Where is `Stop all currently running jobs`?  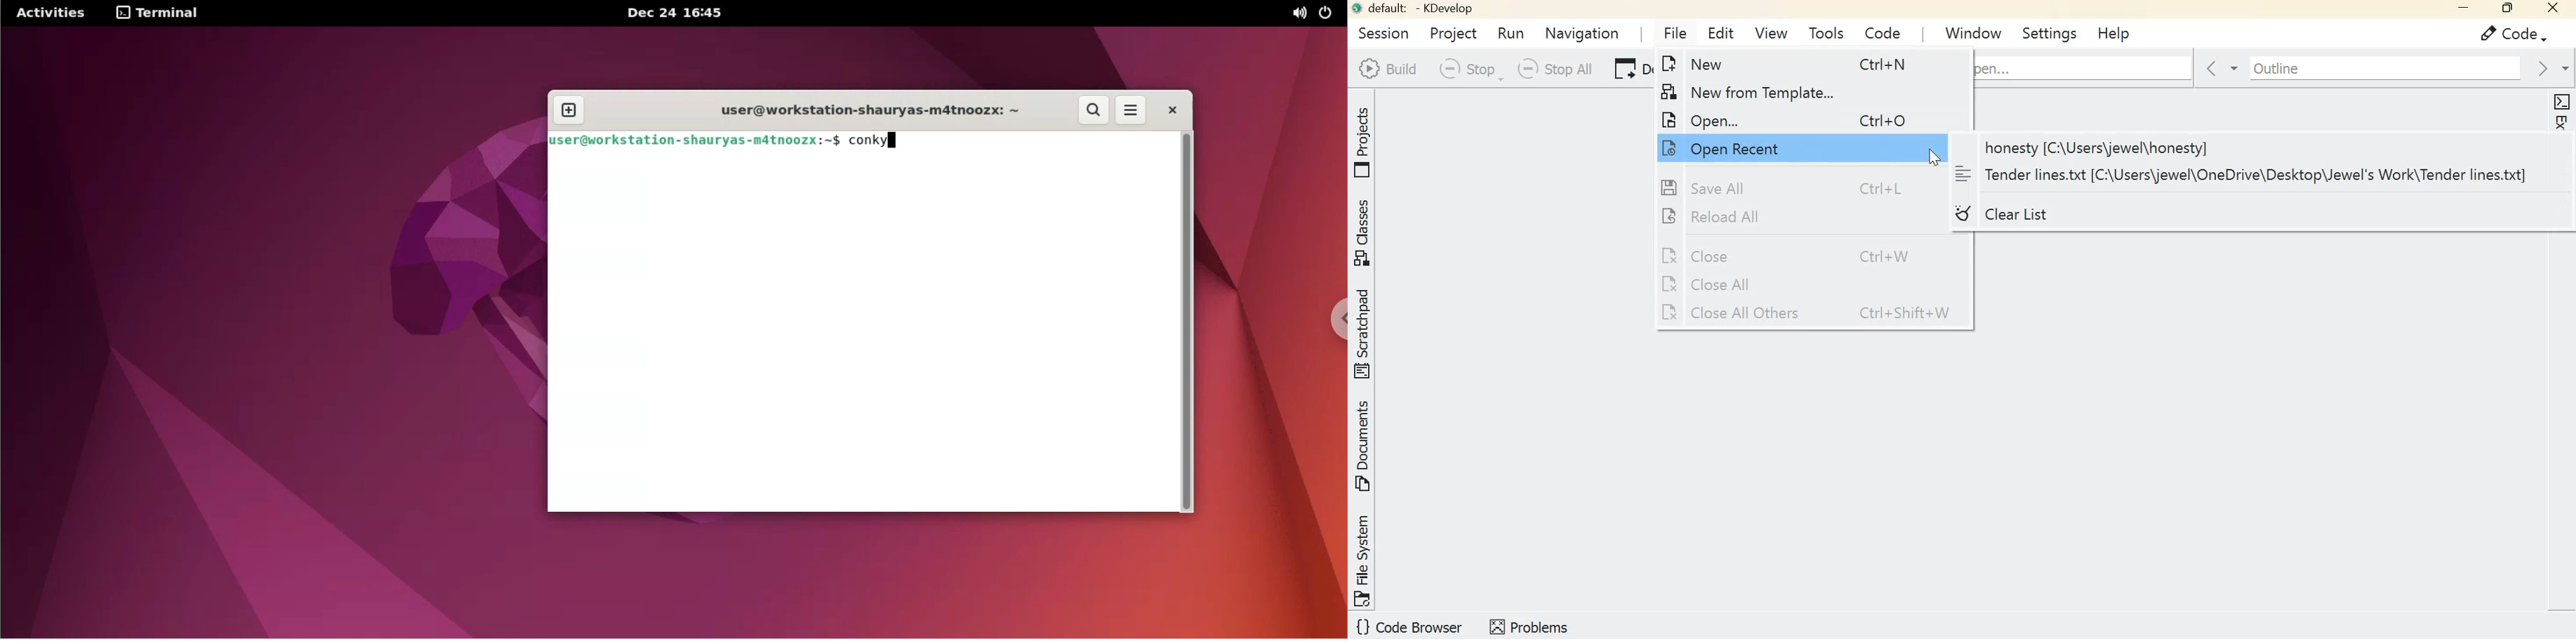 Stop all currently running jobs is located at coordinates (1553, 69).